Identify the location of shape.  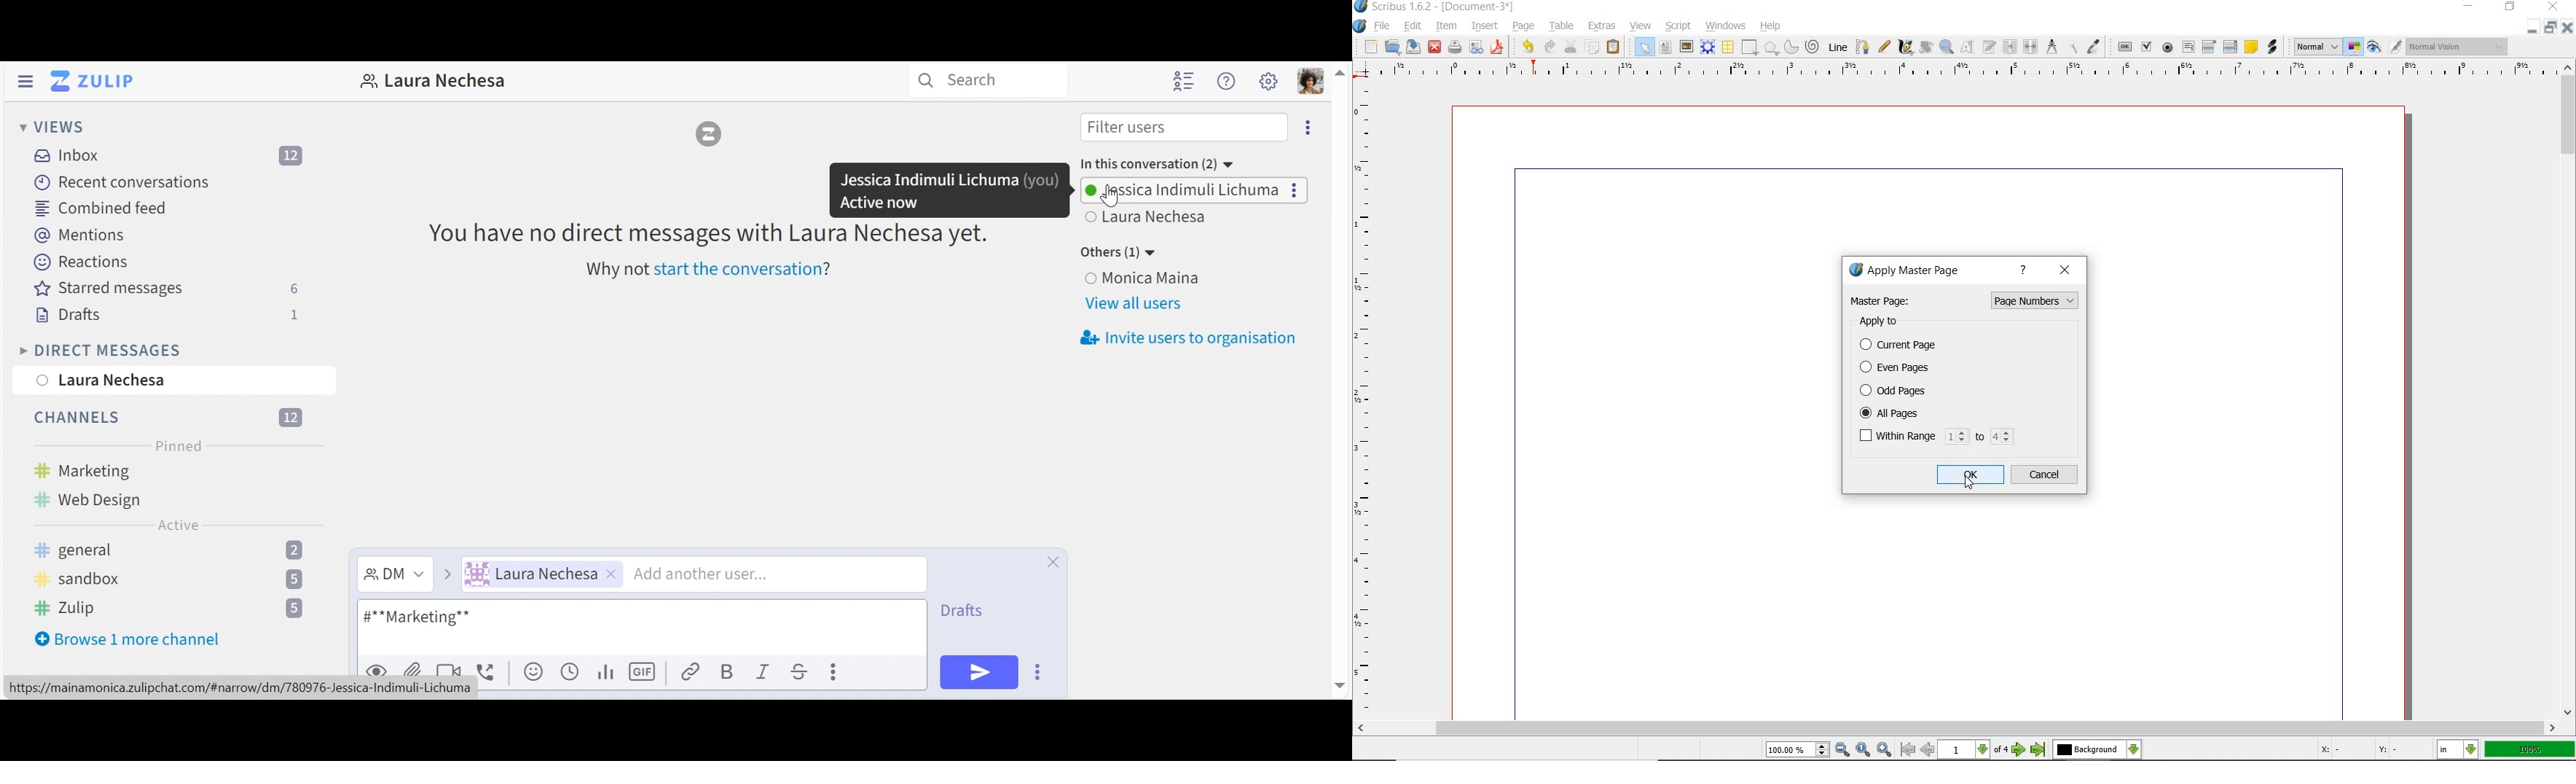
(1748, 48).